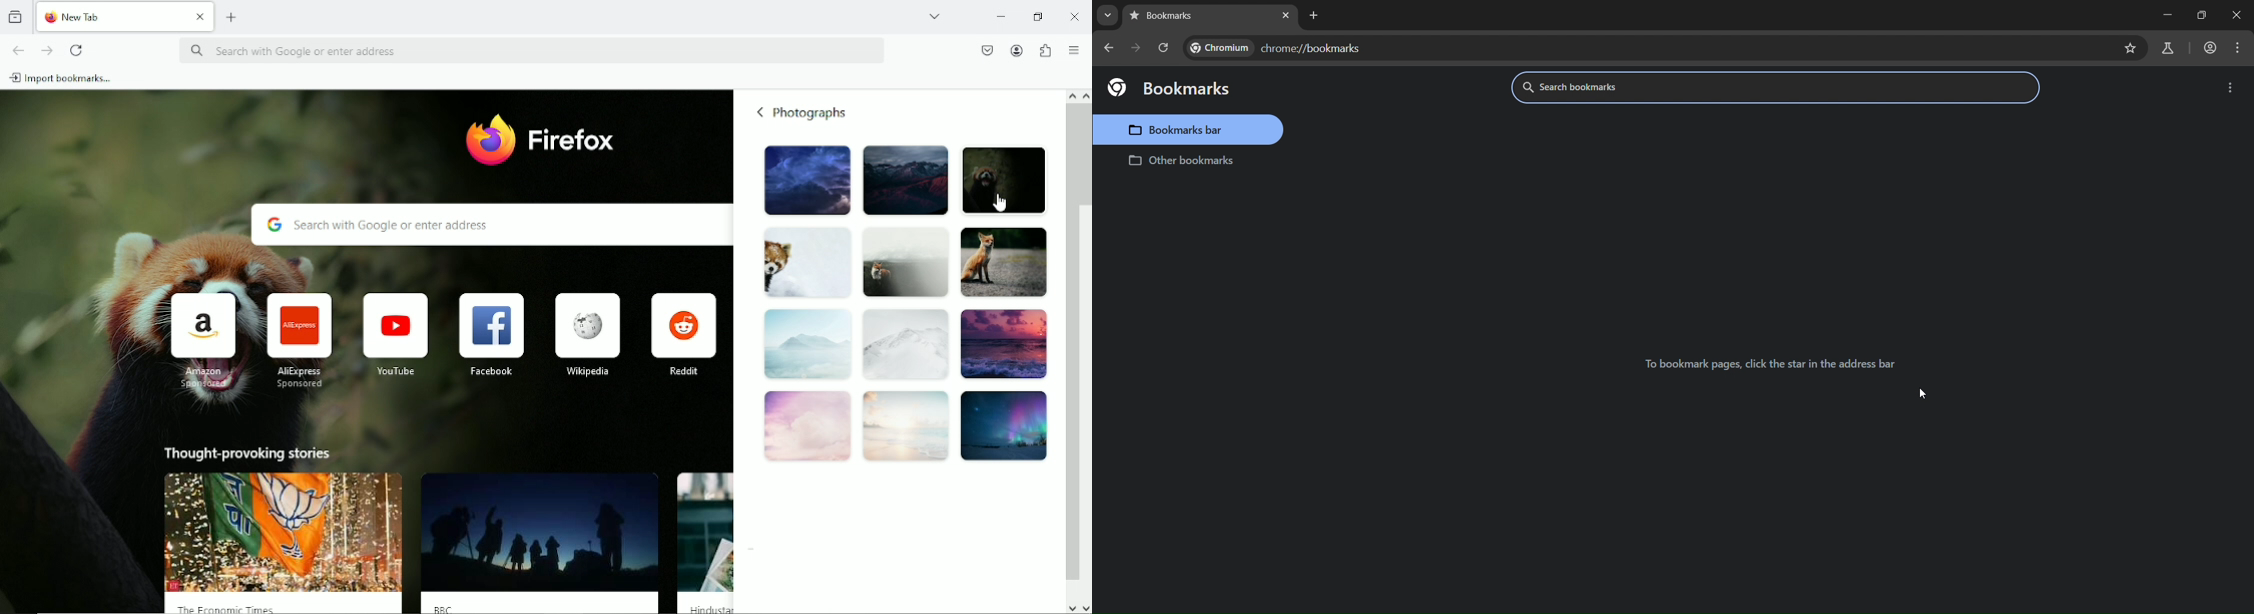 The width and height of the screenshot is (2268, 616). What do you see at coordinates (1136, 50) in the screenshot?
I see `go forward one page` at bounding box center [1136, 50].